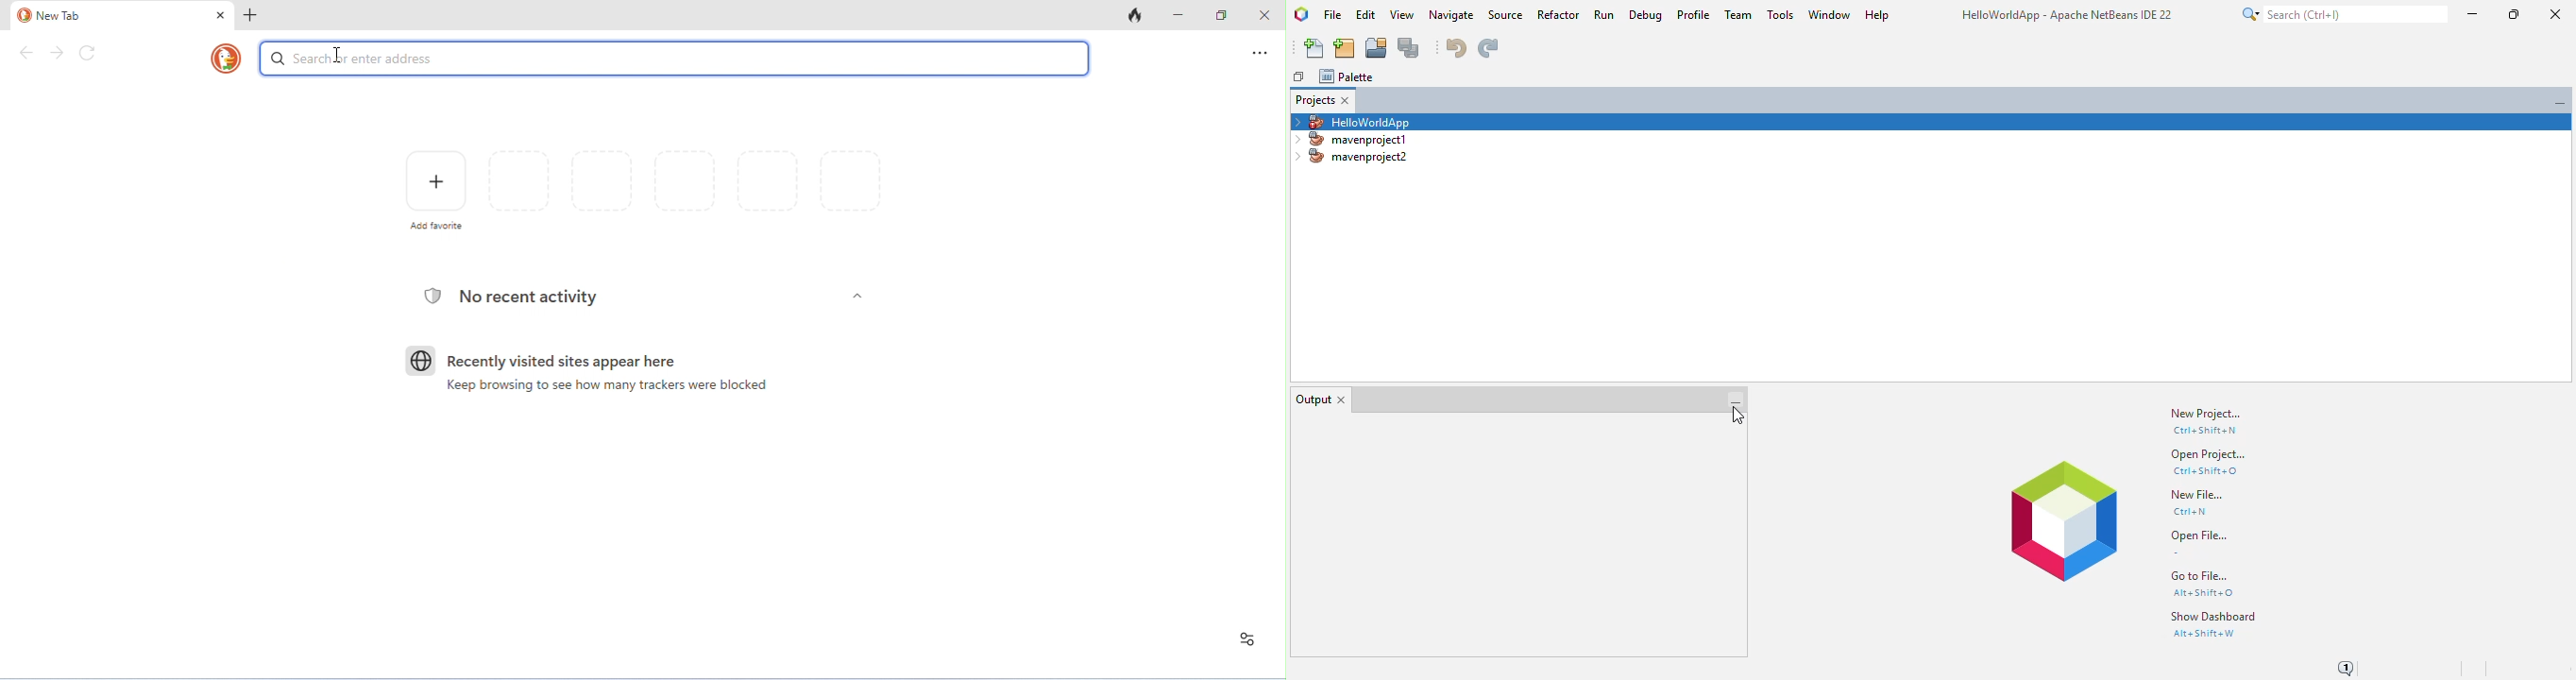 This screenshot has width=2576, height=700. What do you see at coordinates (222, 16) in the screenshot?
I see `close` at bounding box center [222, 16].